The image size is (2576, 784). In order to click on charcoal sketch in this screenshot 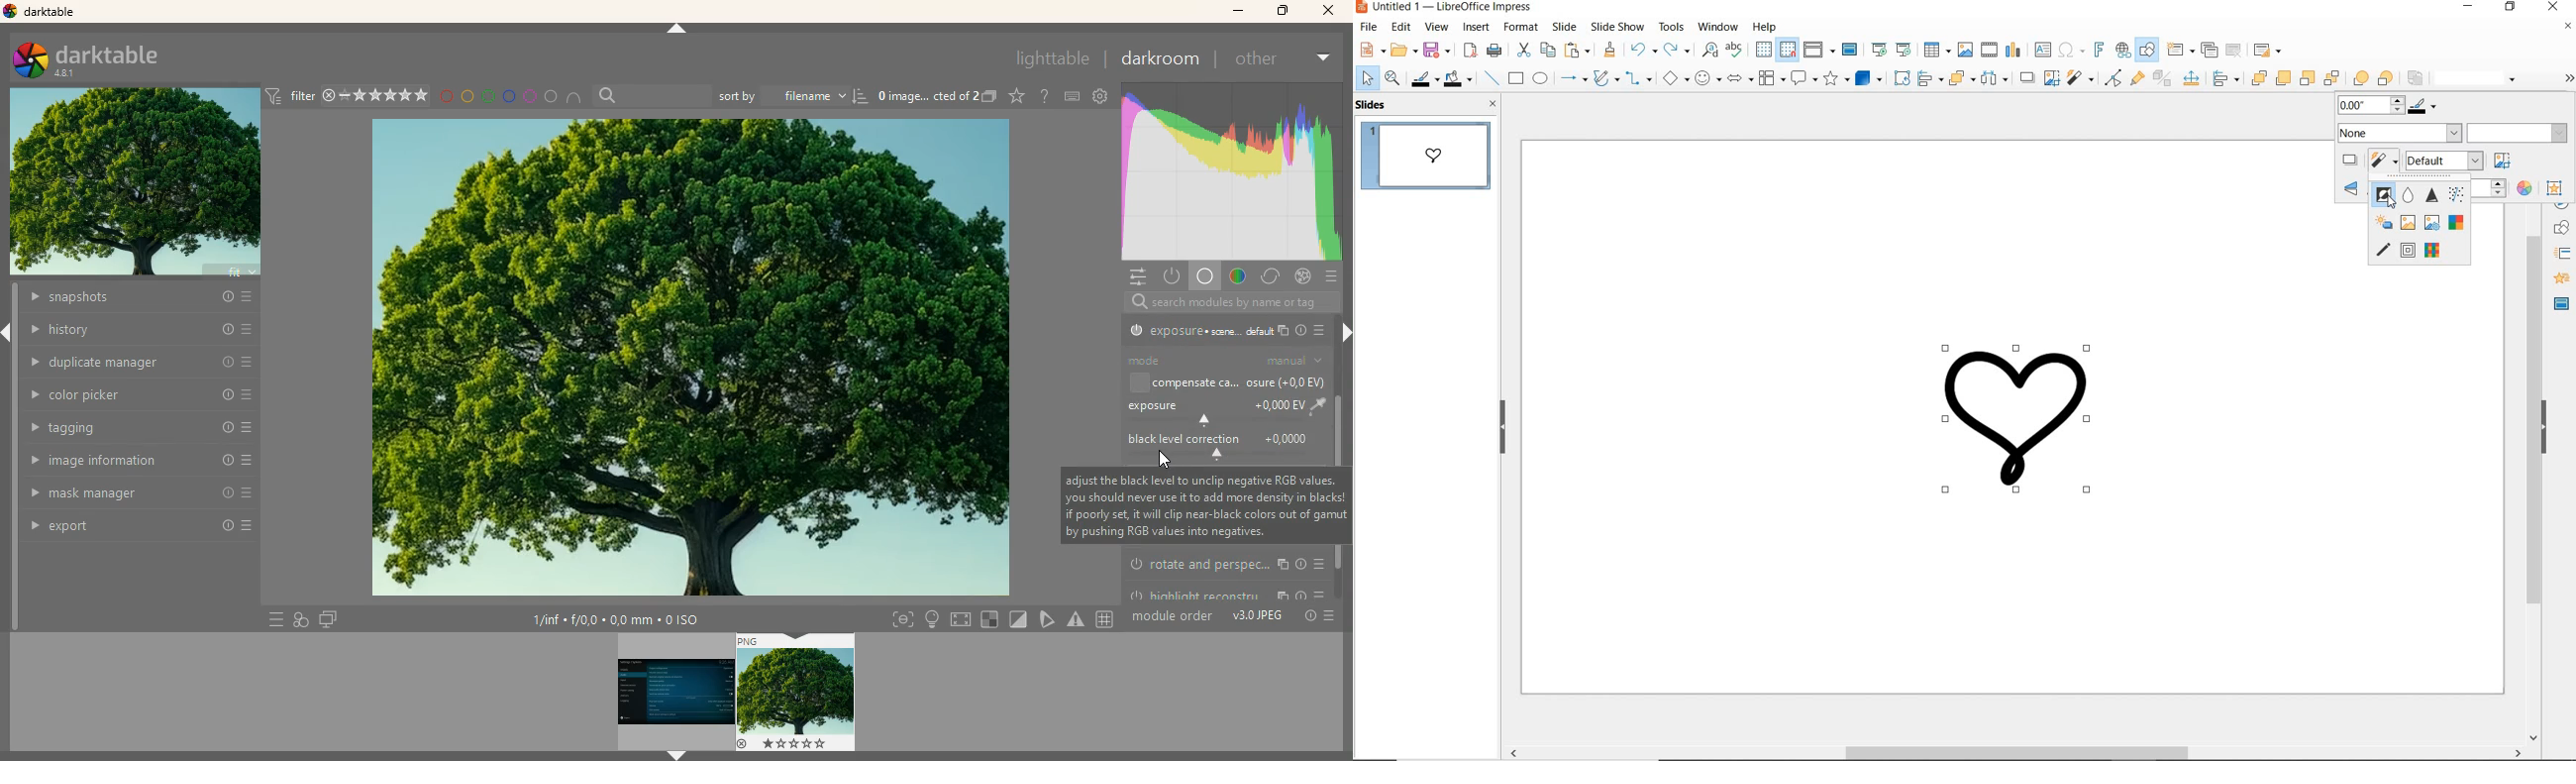, I will do `click(2385, 251)`.